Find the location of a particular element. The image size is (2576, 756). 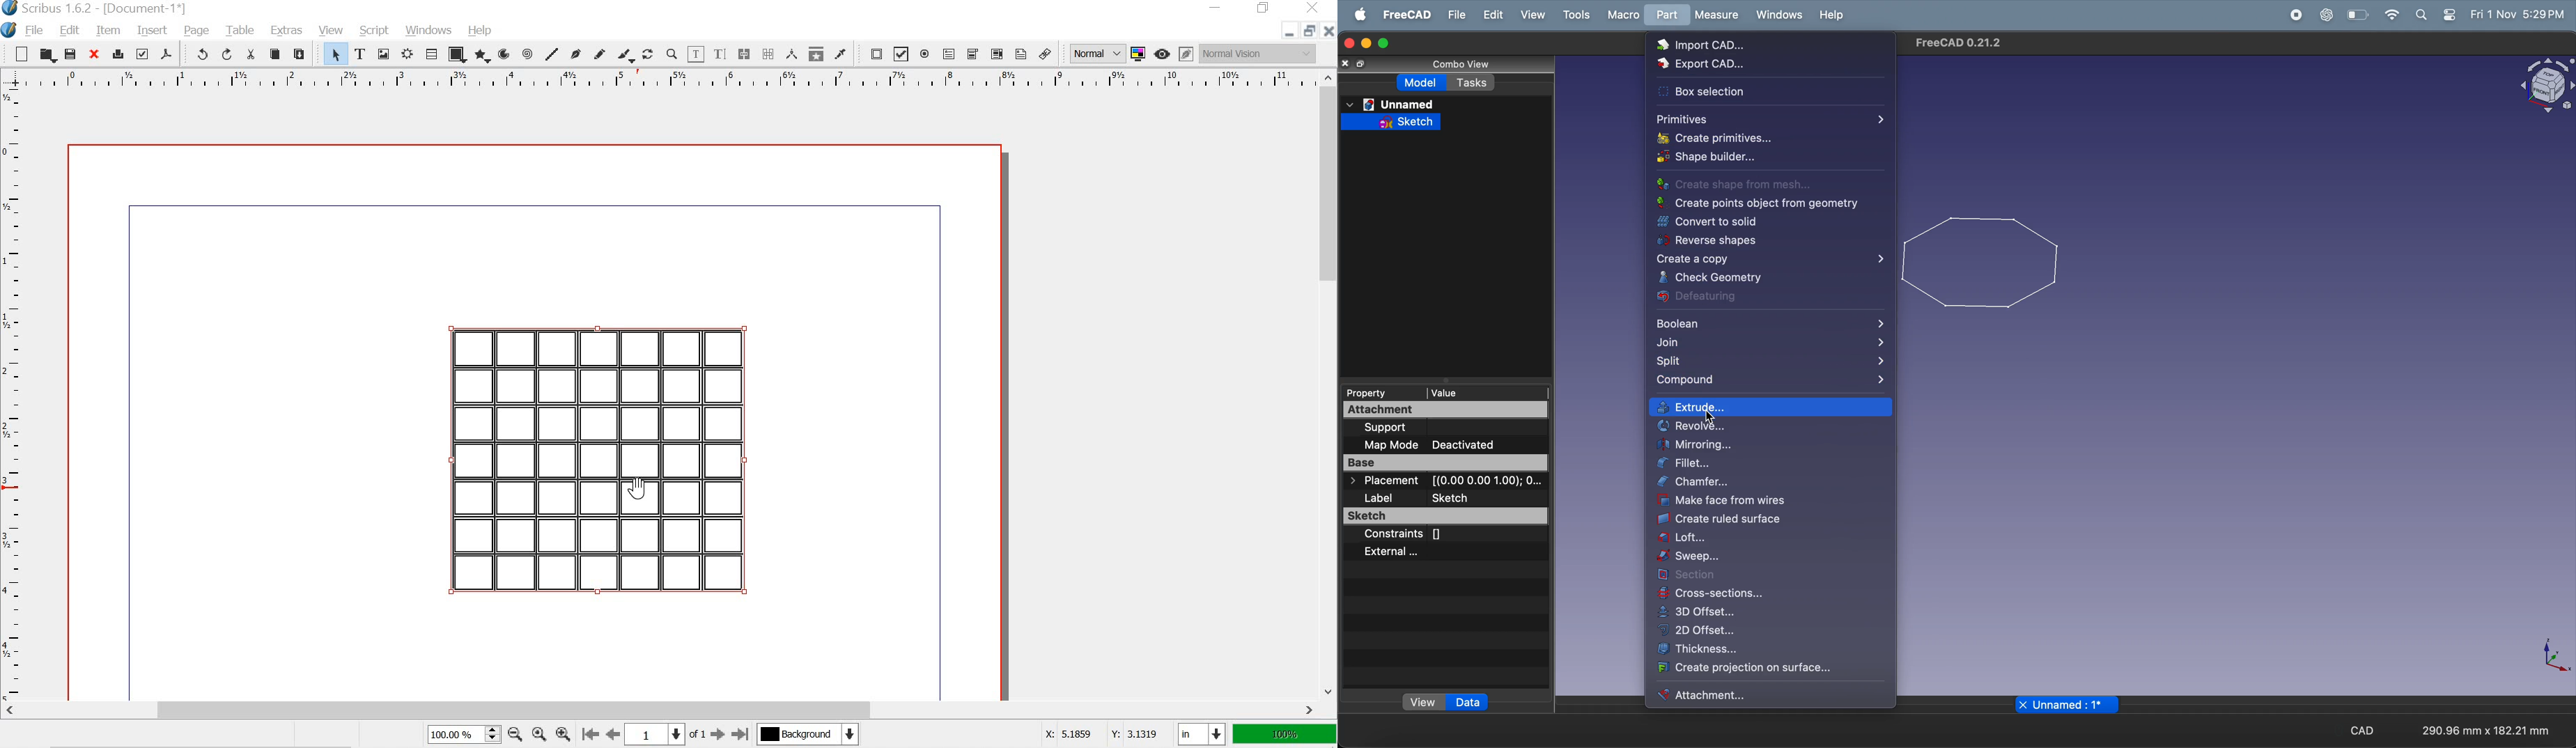

zoom to is located at coordinates (538, 733).